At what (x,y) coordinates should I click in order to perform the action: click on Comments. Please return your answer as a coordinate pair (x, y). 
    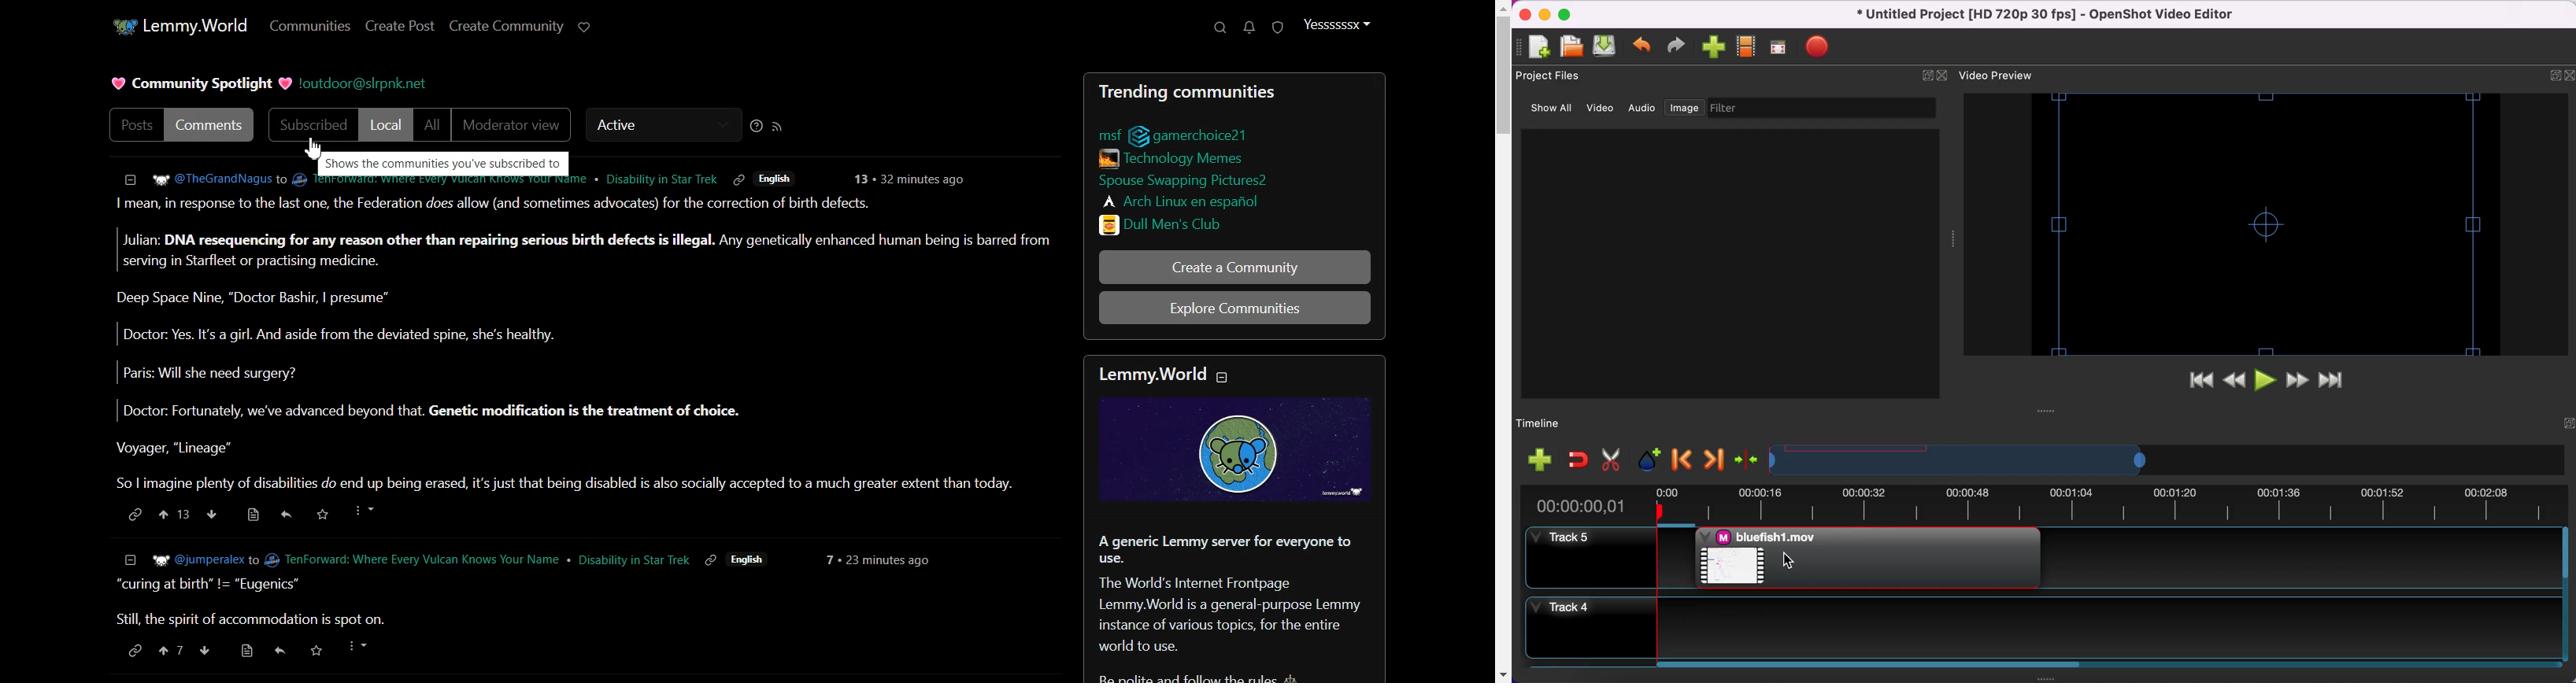
    Looking at the image, I should click on (213, 124).